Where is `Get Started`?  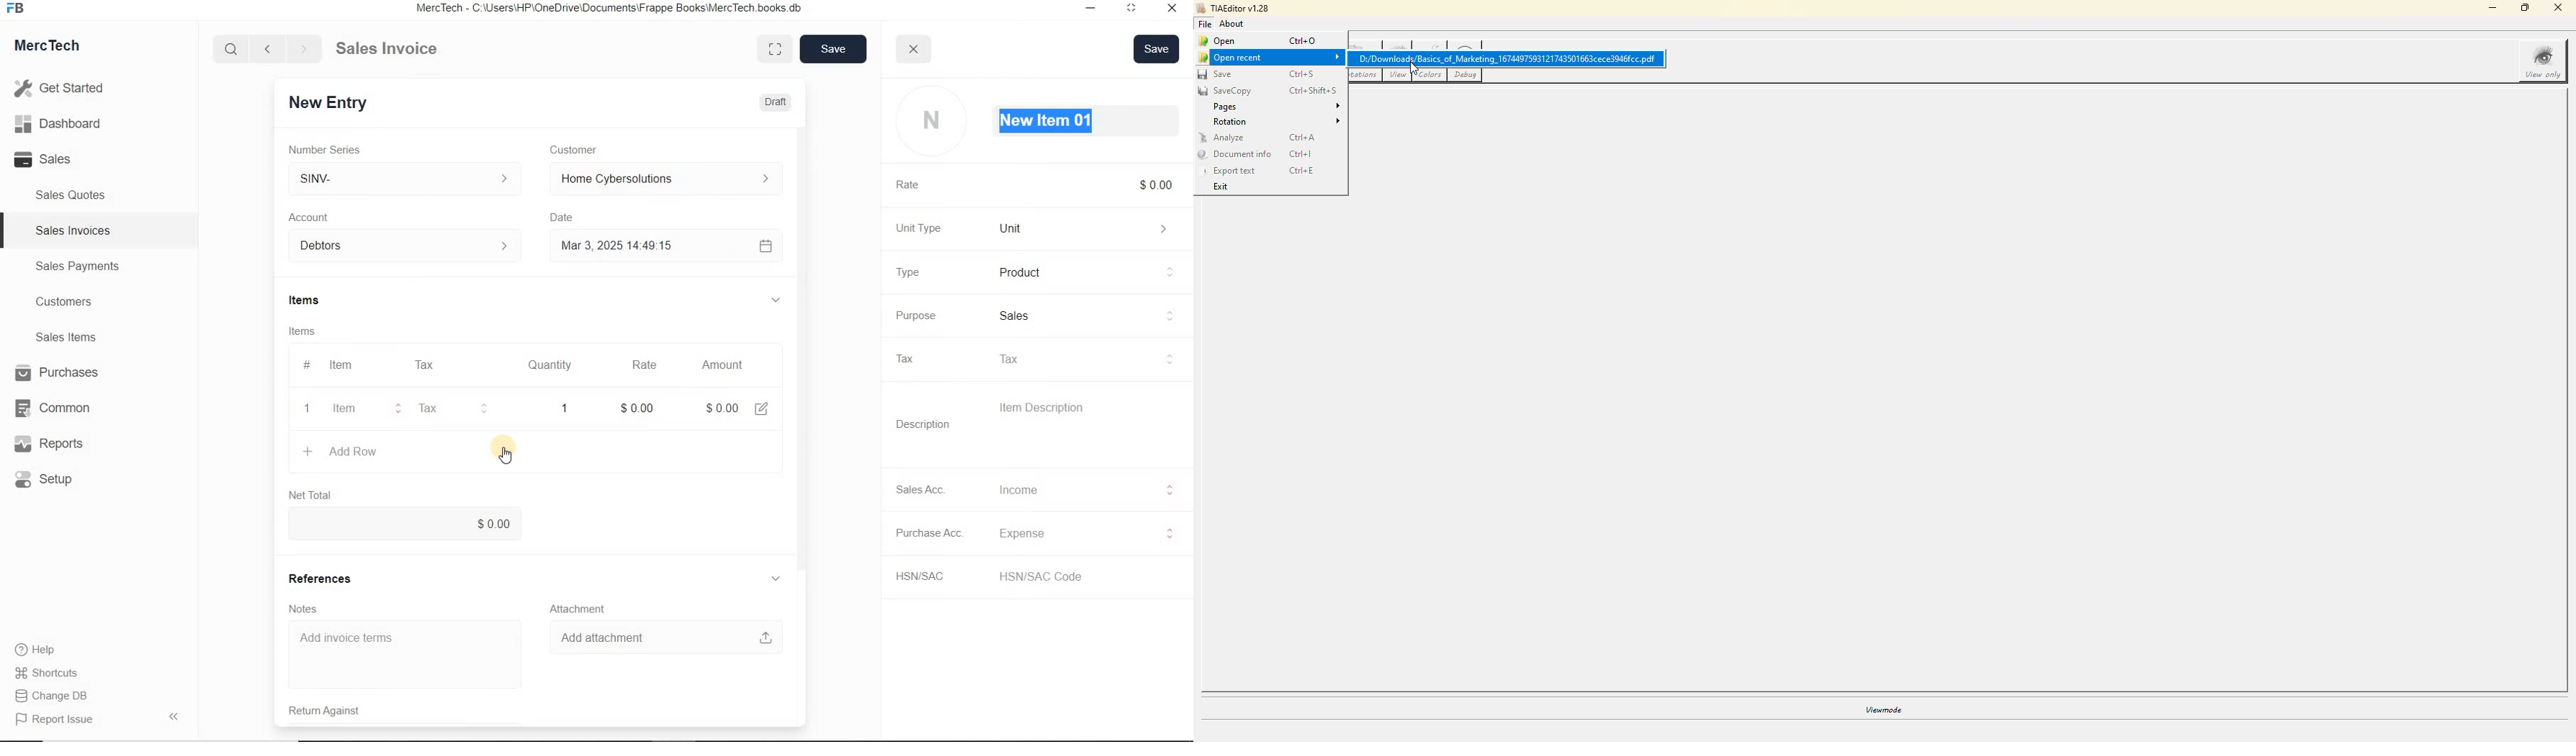 Get Started is located at coordinates (64, 88).